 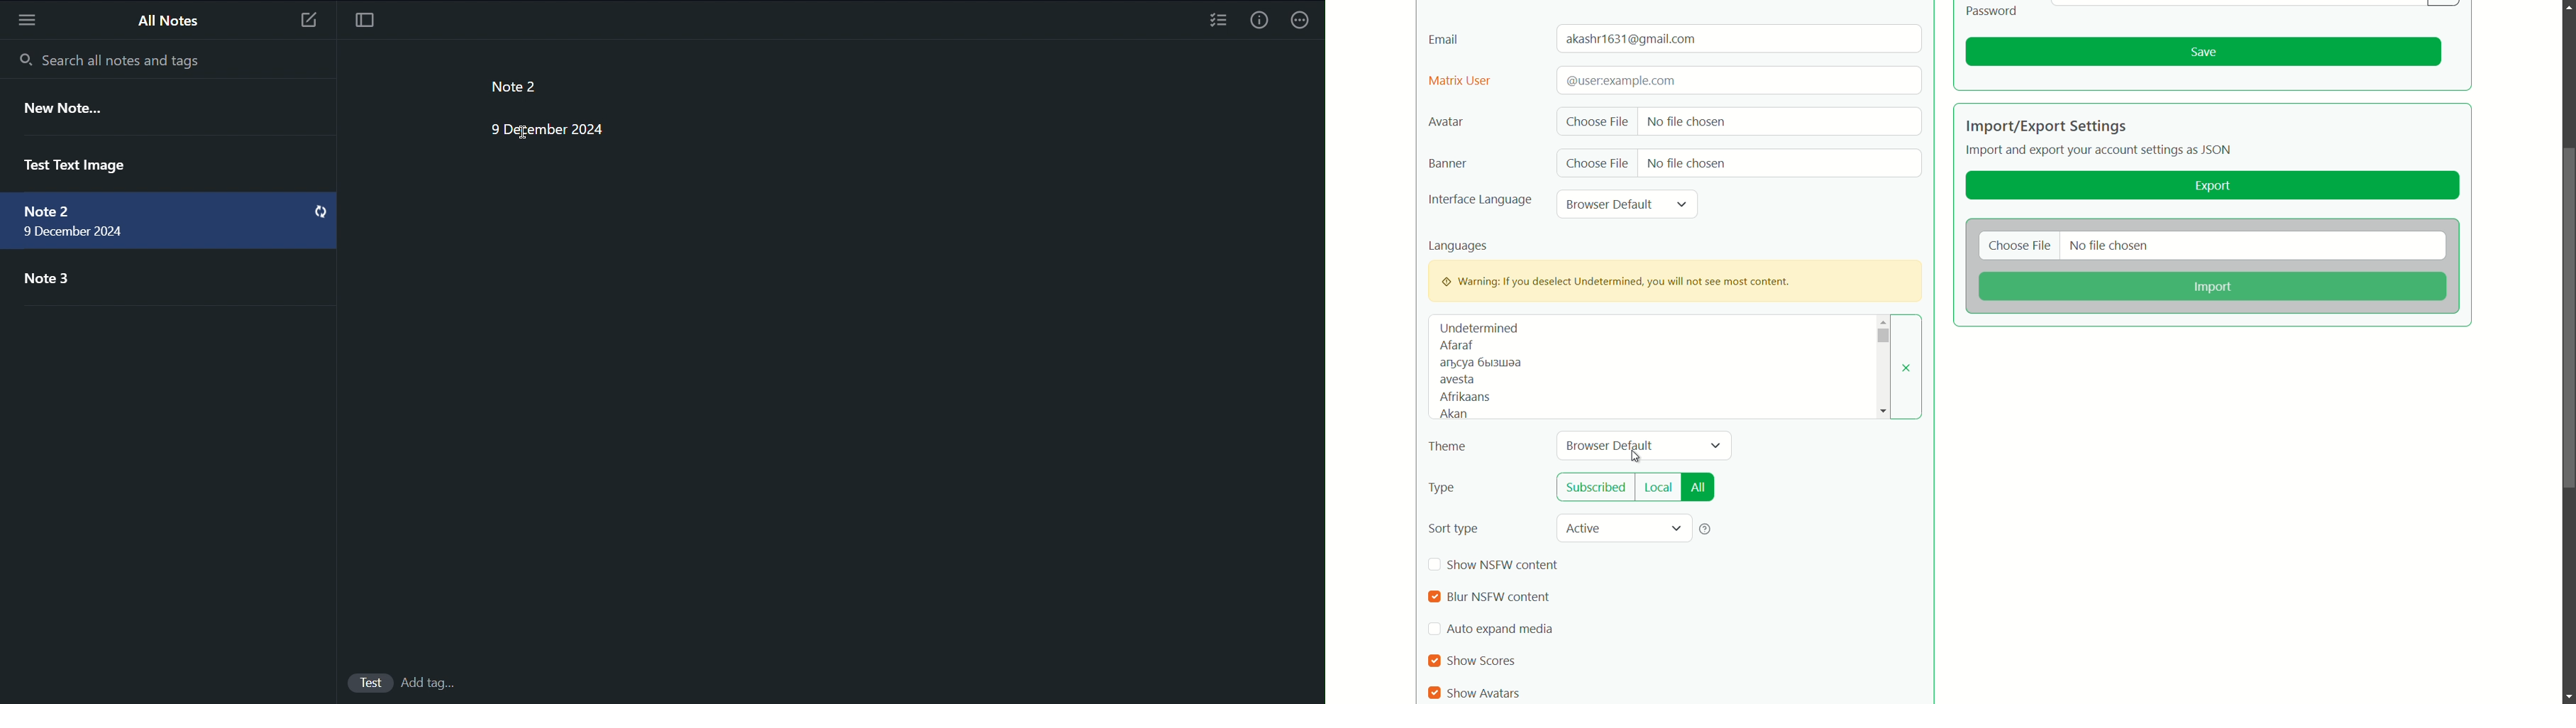 What do you see at coordinates (526, 132) in the screenshot?
I see `cursor` at bounding box center [526, 132].